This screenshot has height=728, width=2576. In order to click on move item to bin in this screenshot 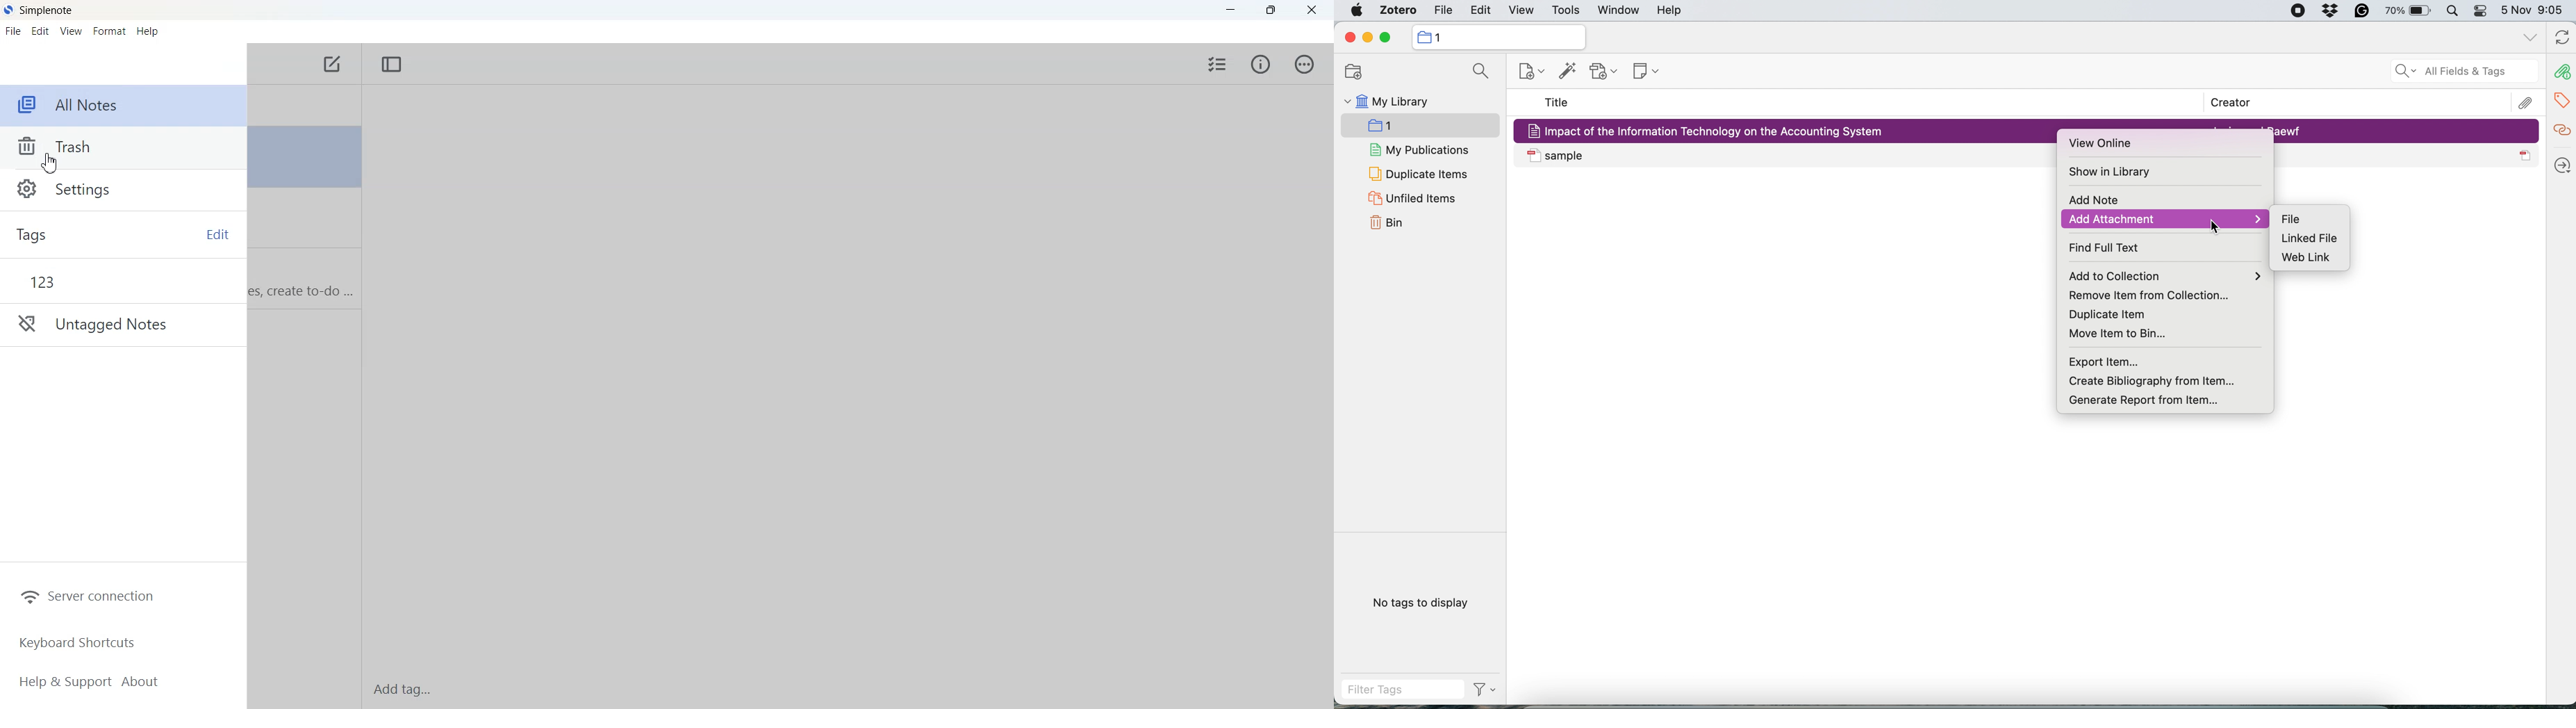, I will do `click(2128, 332)`.